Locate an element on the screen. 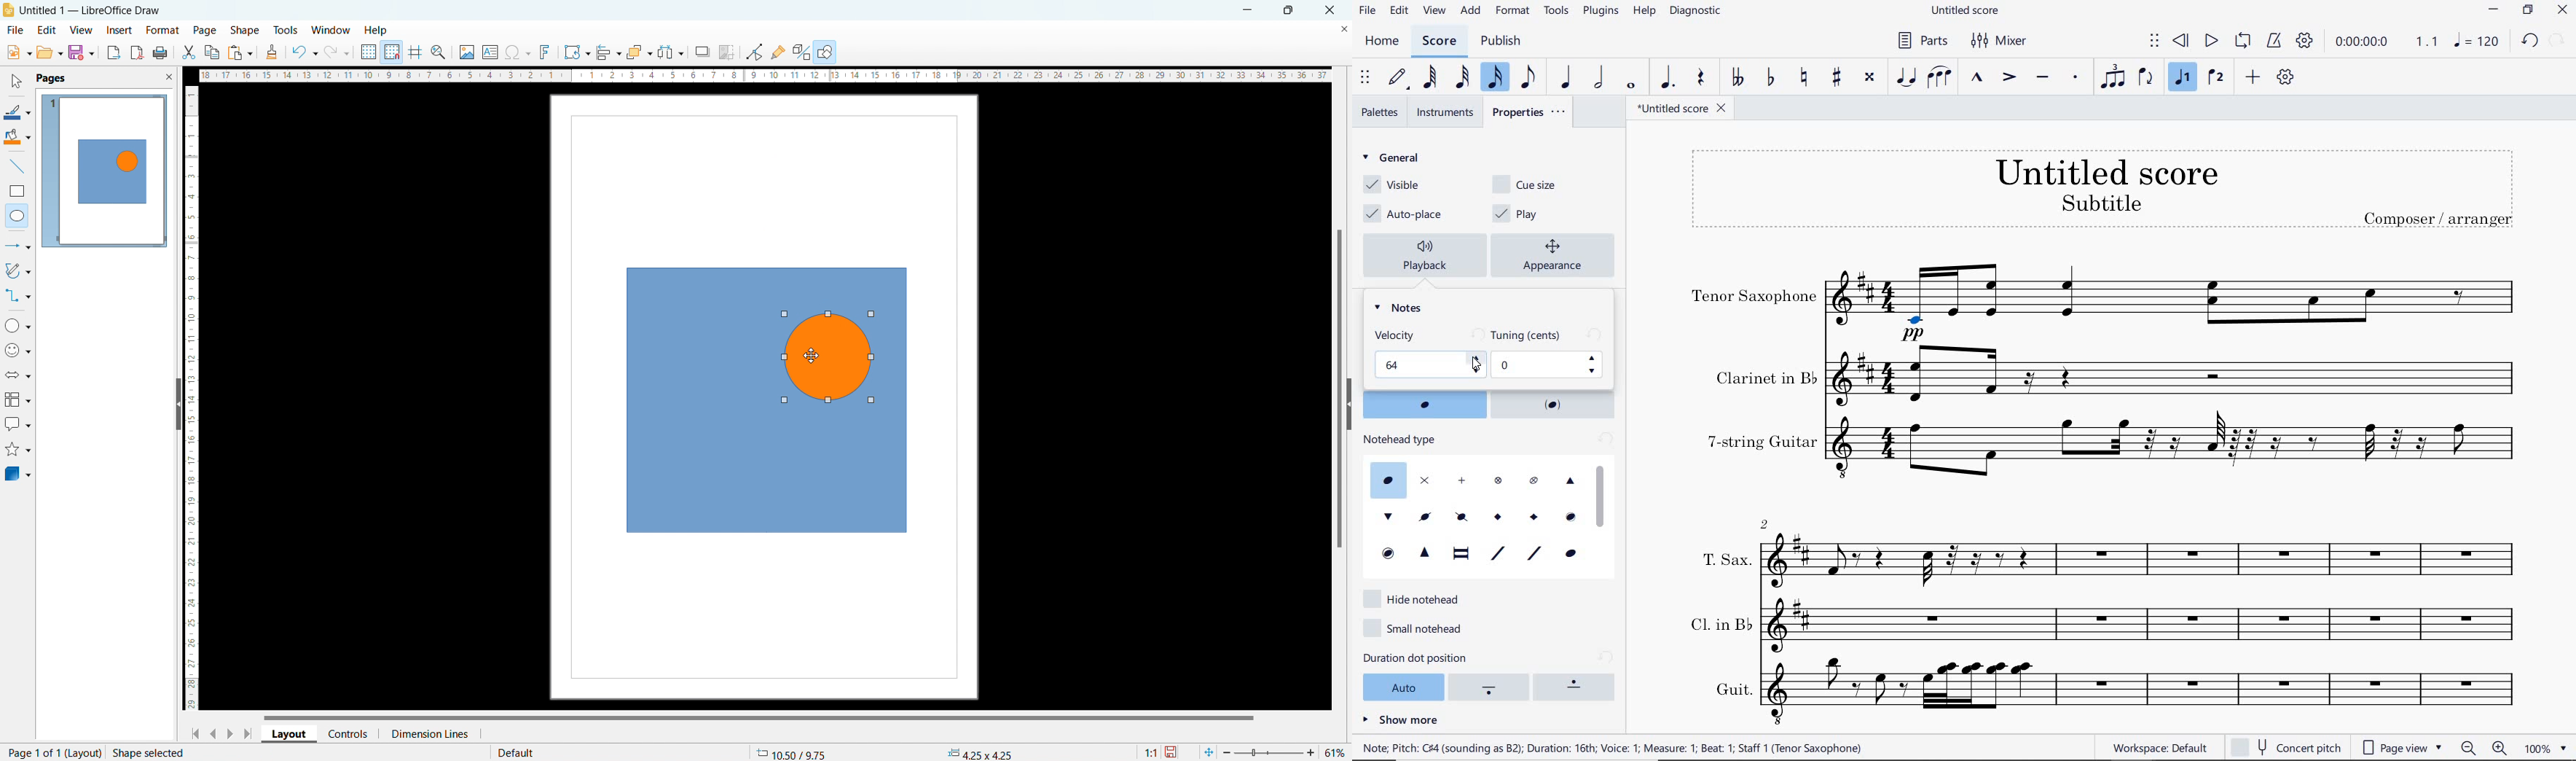 This screenshot has width=2576, height=784. basic shapes is located at coordinates (18, 325).